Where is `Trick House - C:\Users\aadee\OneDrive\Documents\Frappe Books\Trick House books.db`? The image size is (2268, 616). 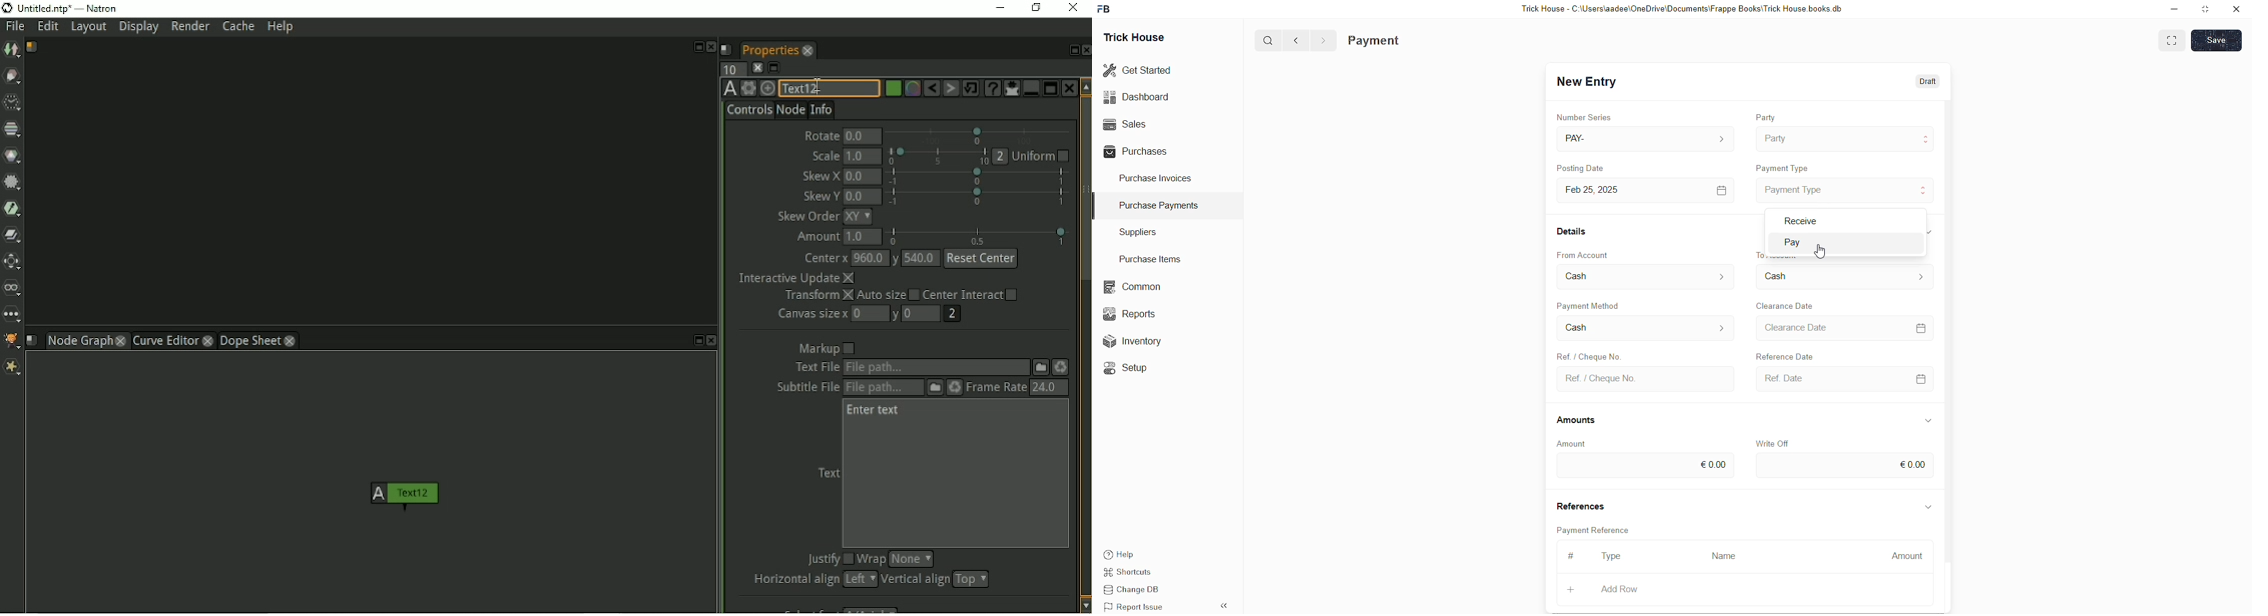
Trick House - C:\Users\aadee\OneDrive\Documents\Frappe Books\Trick House books.db is located at coordinates (1684, 9).